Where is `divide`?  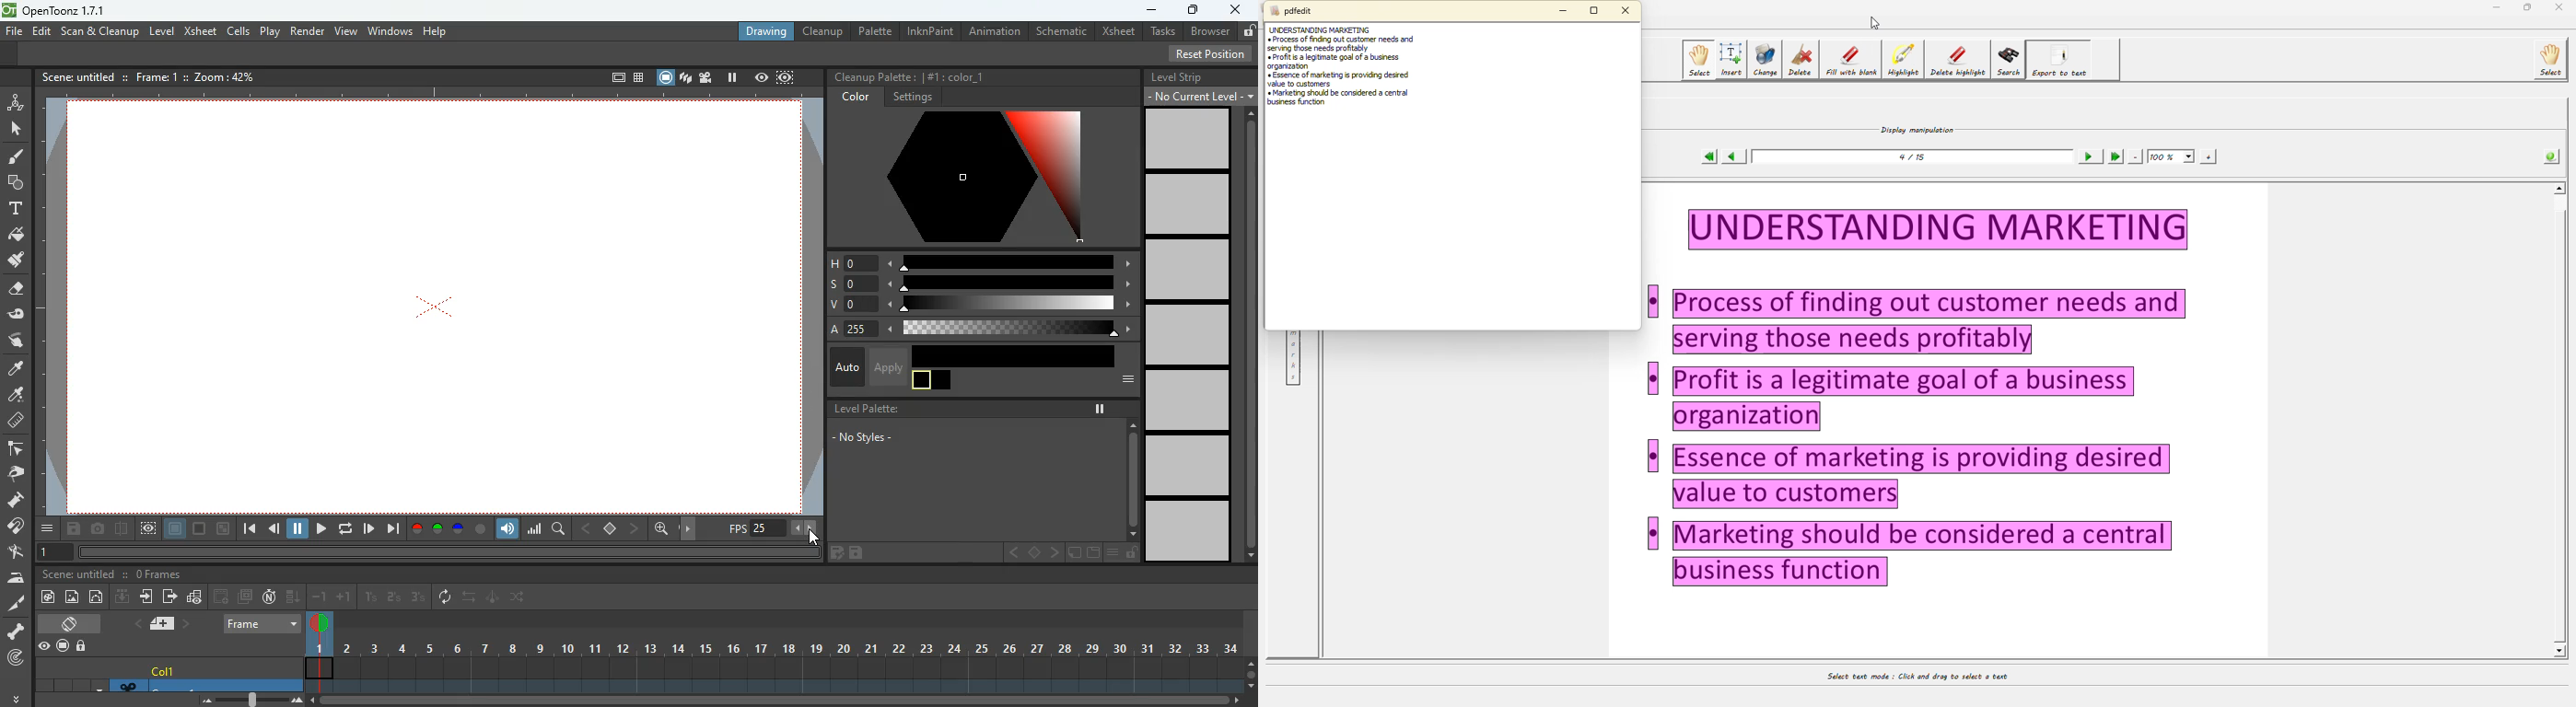 divide is located at coordinates (121, 529).